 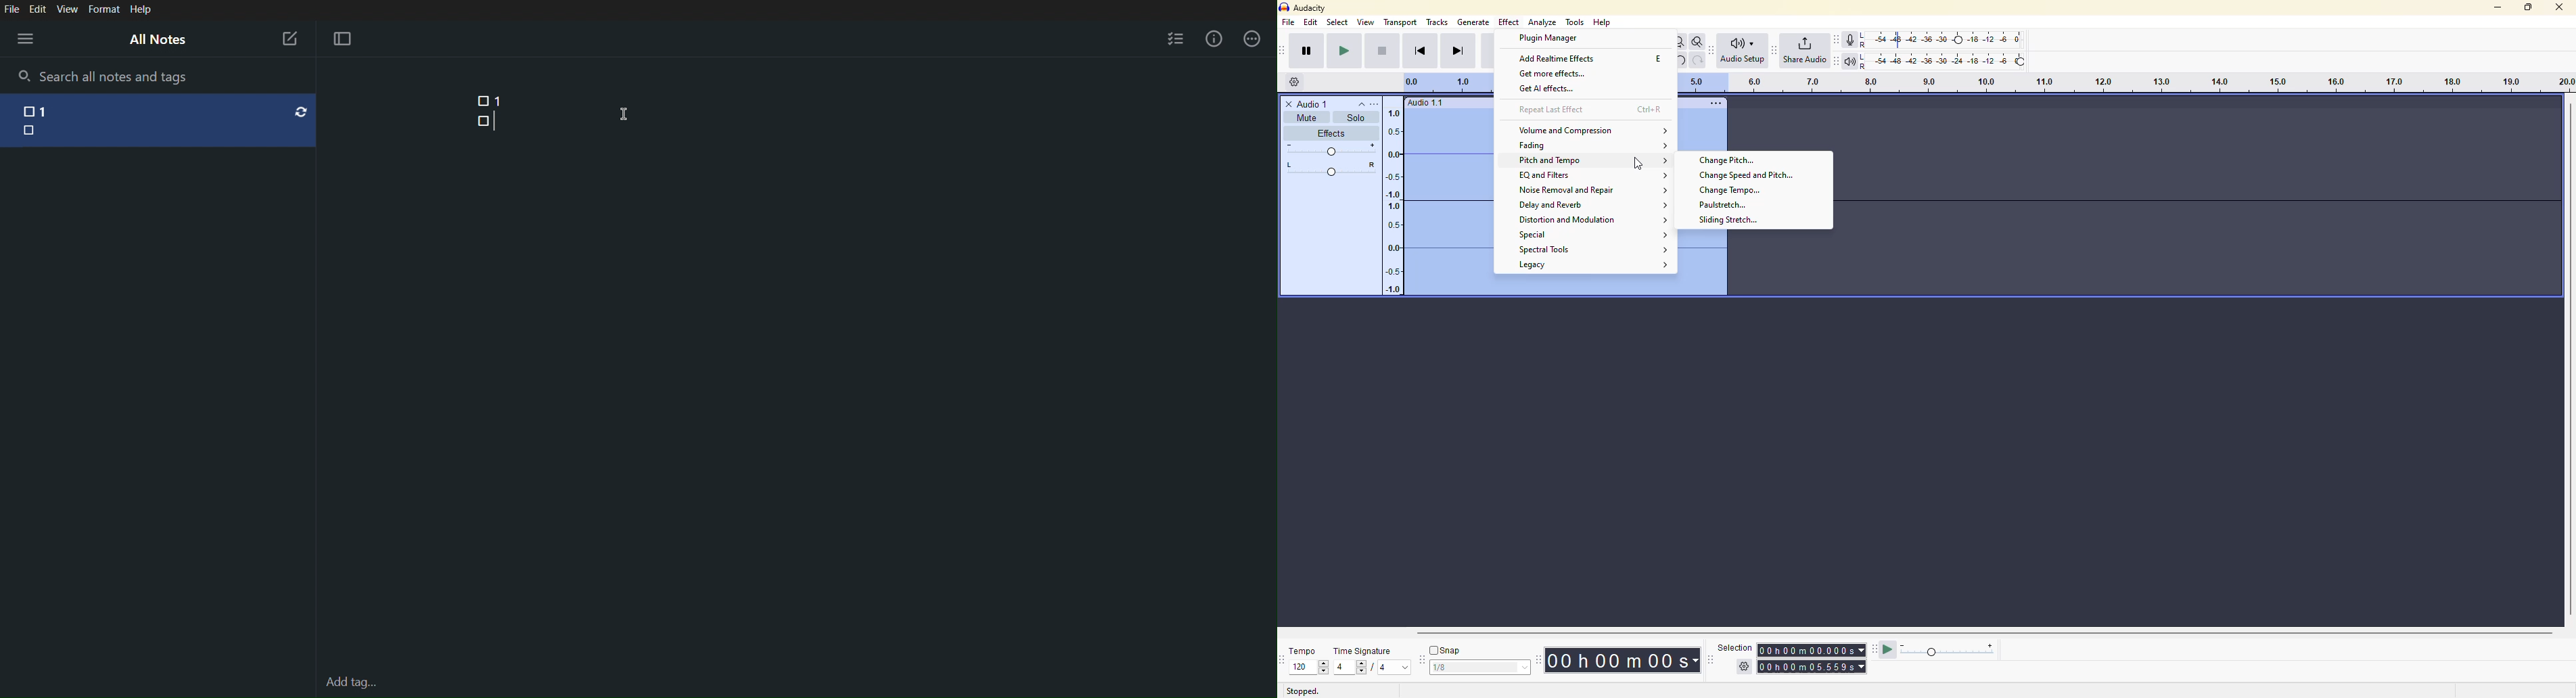 What do you see at coordinates (1665, 131) in the screenshot?
I see `expand` at bounding box center [1665, 131].